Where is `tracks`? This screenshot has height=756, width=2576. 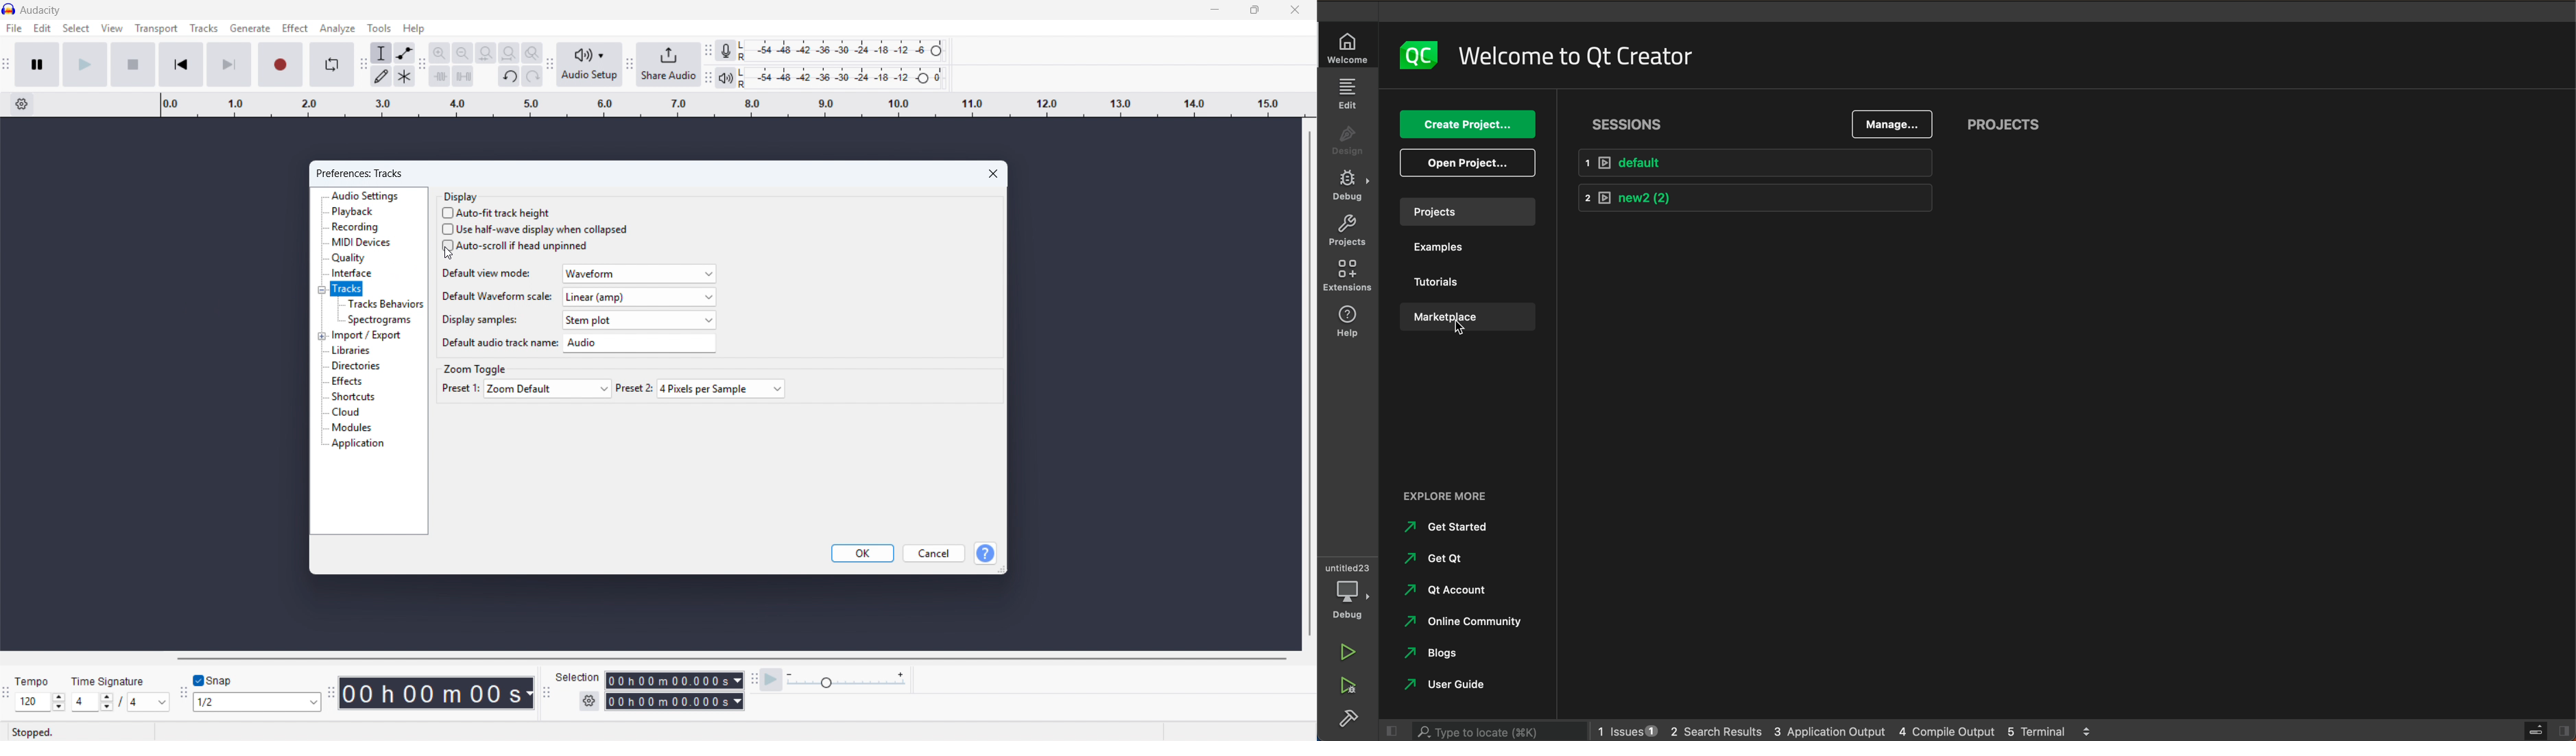 tracks is located at coordinates (346, 290).